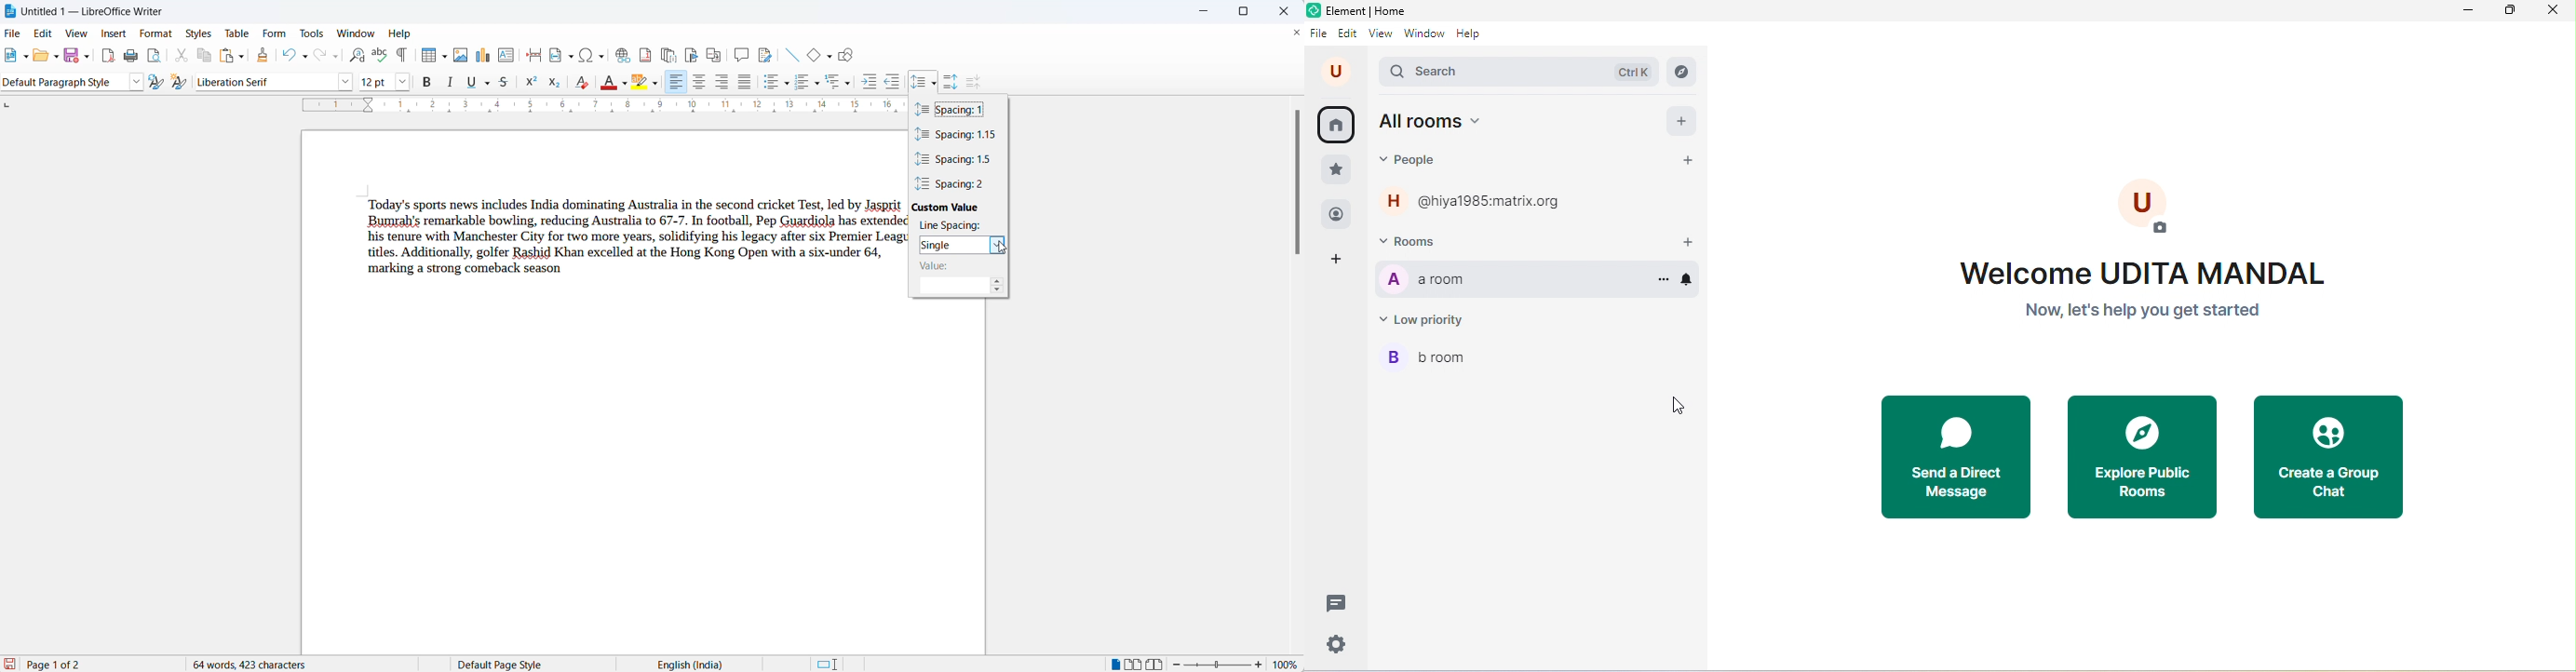  What do you see at coordinates (2155, 209) in the screenshot?
I see `add profile photo` at bounding box center [2155, 209].